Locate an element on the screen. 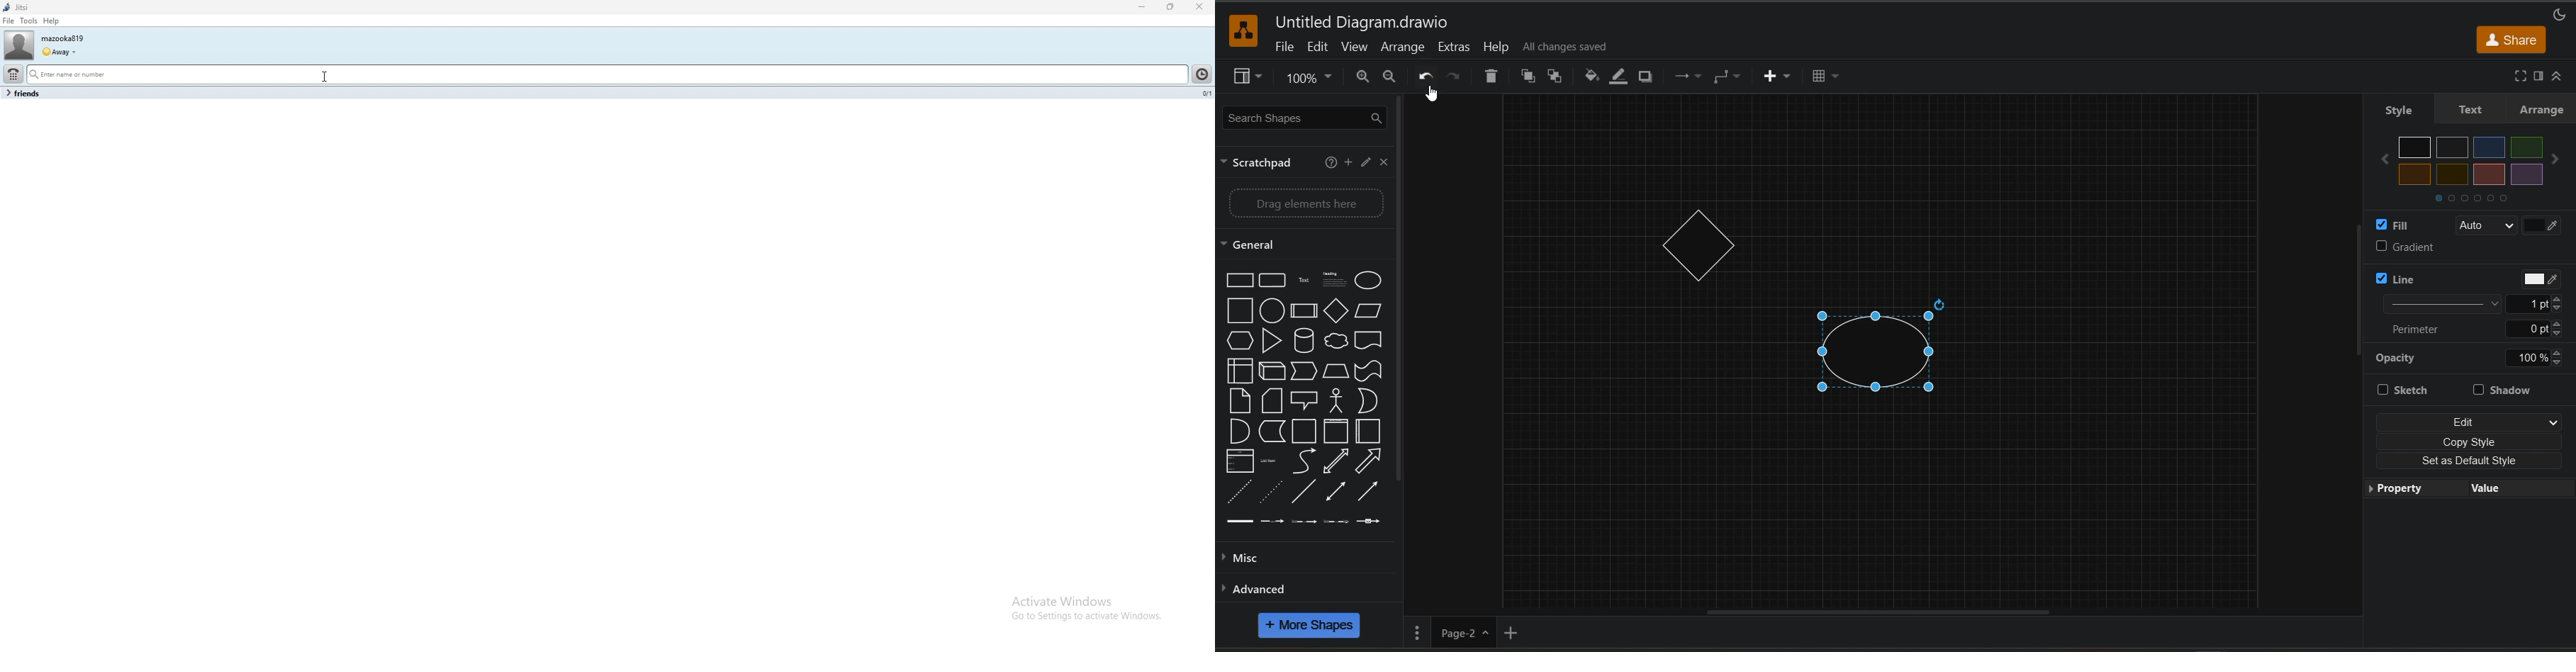 This screenshot has height=672, width=2576. Circle is located at coordinates (1271, 310).